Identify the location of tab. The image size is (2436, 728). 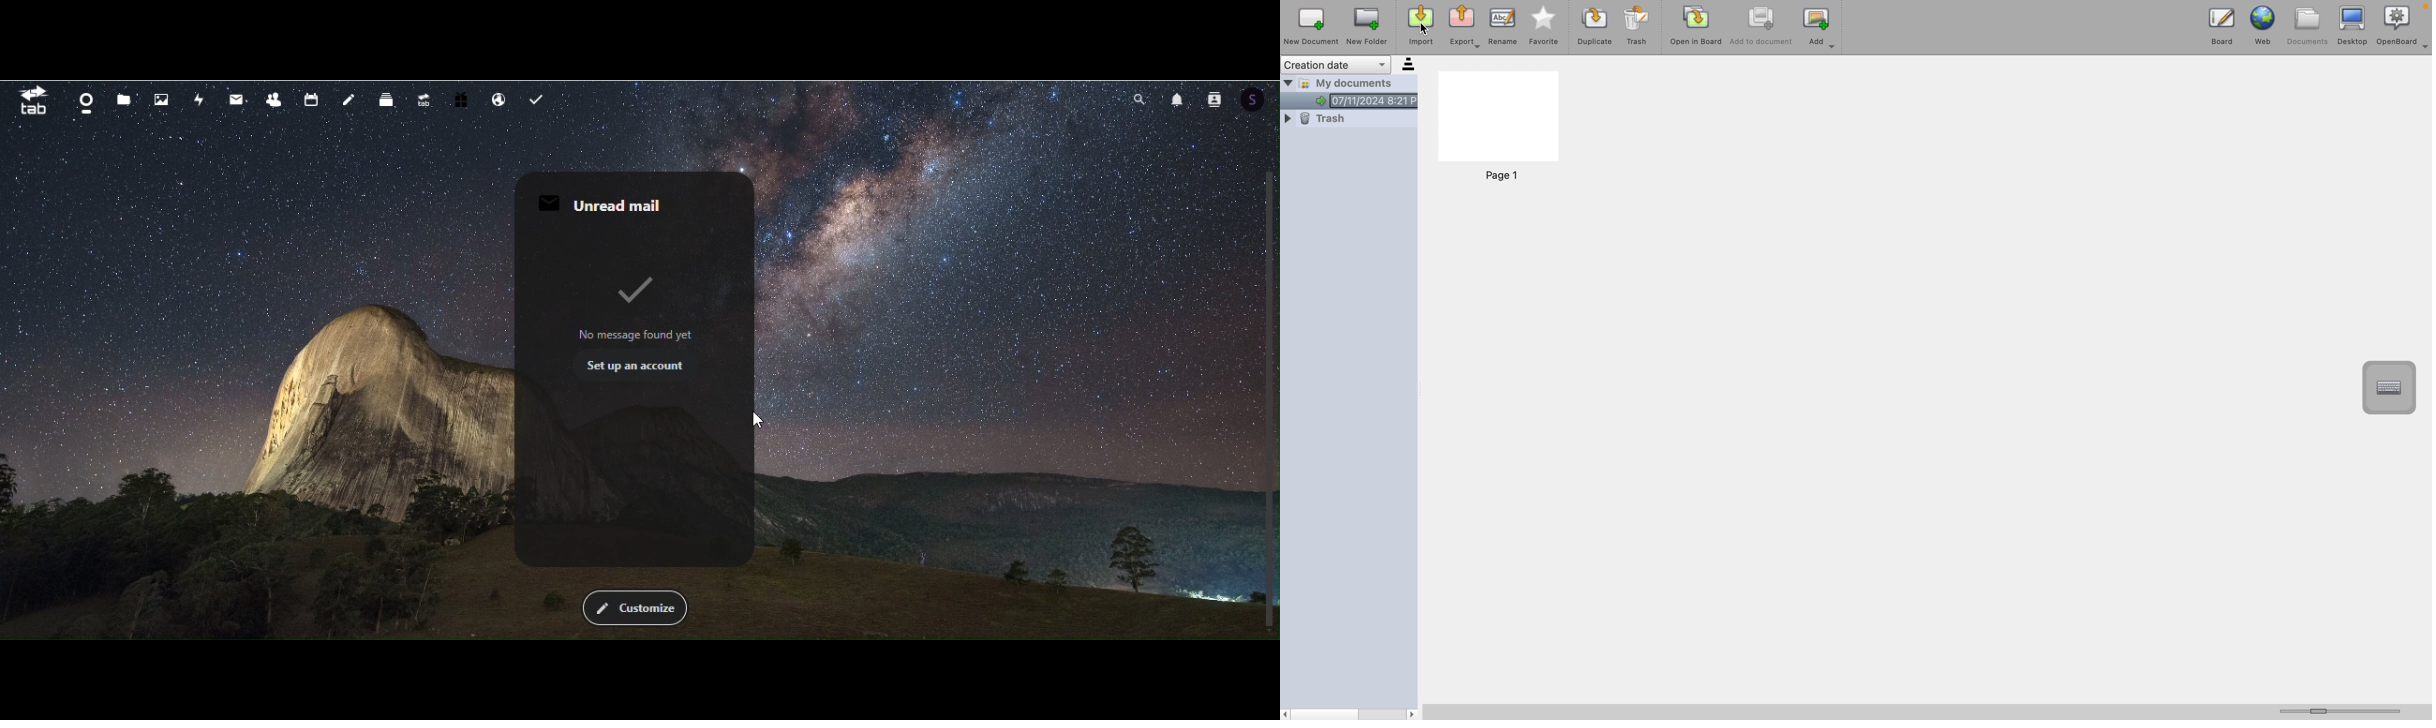
(31, 102).